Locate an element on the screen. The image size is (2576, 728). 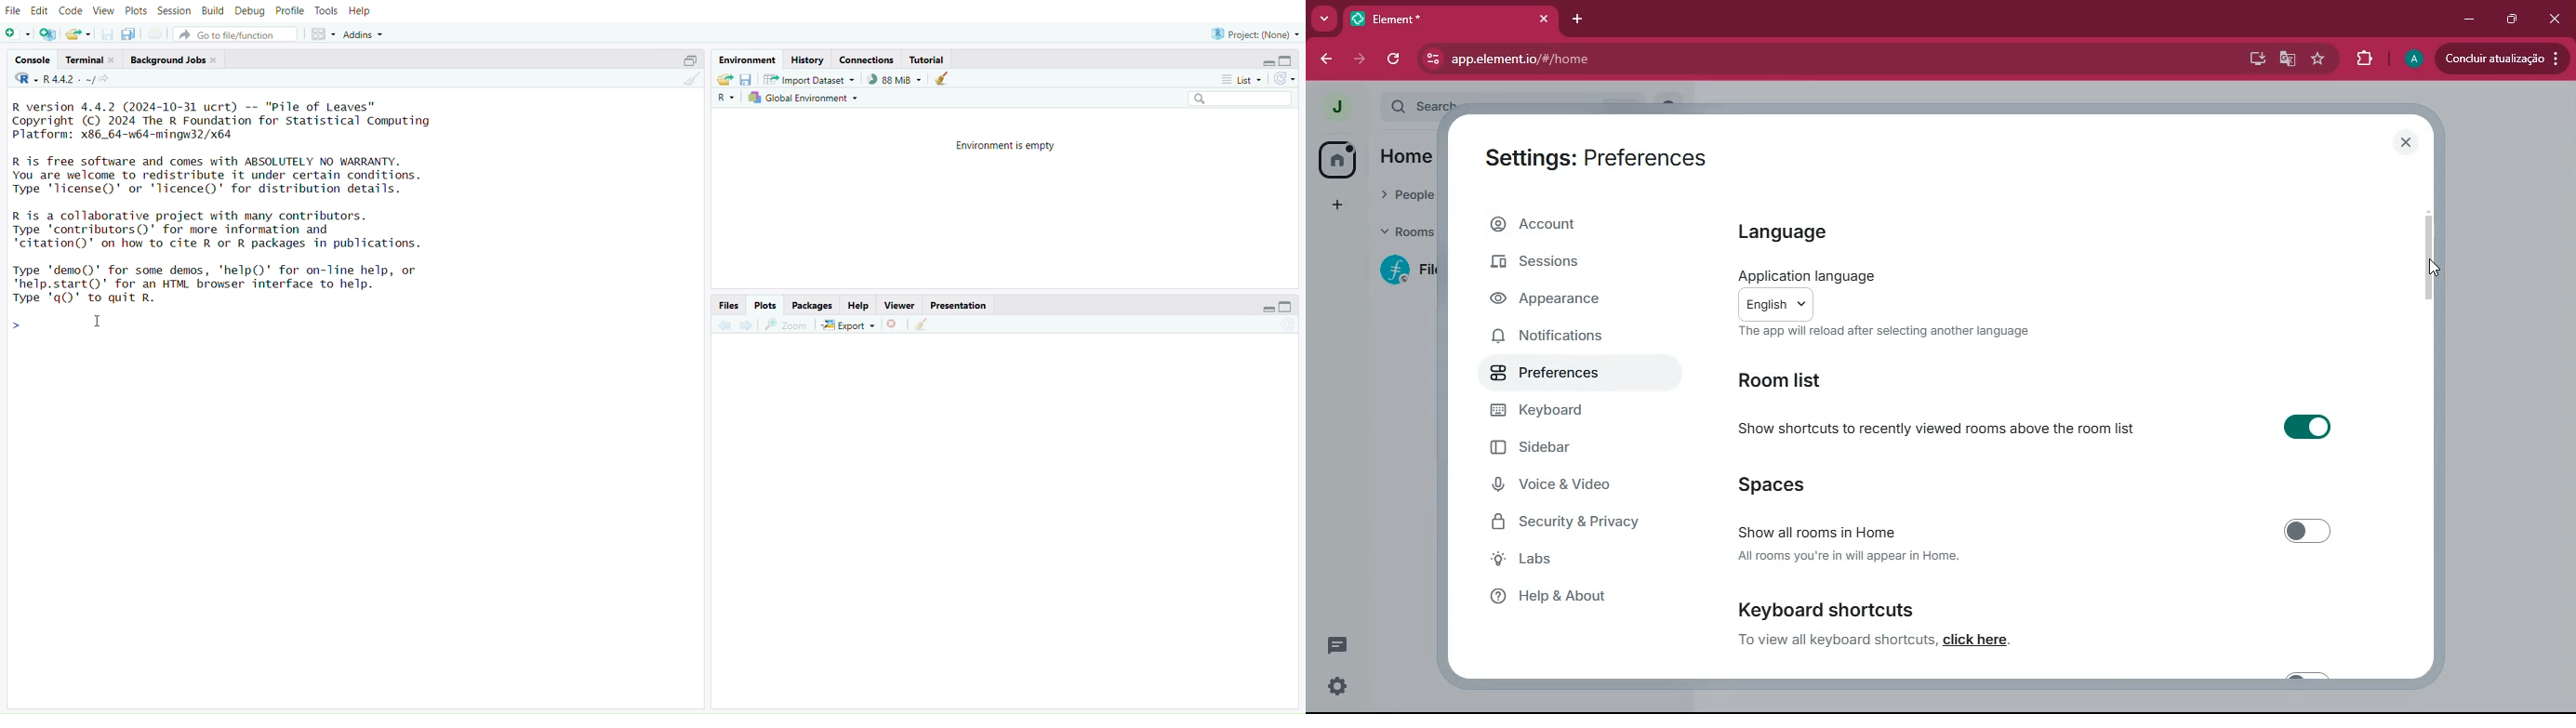
background jobs is located at coordinates (177, 60).